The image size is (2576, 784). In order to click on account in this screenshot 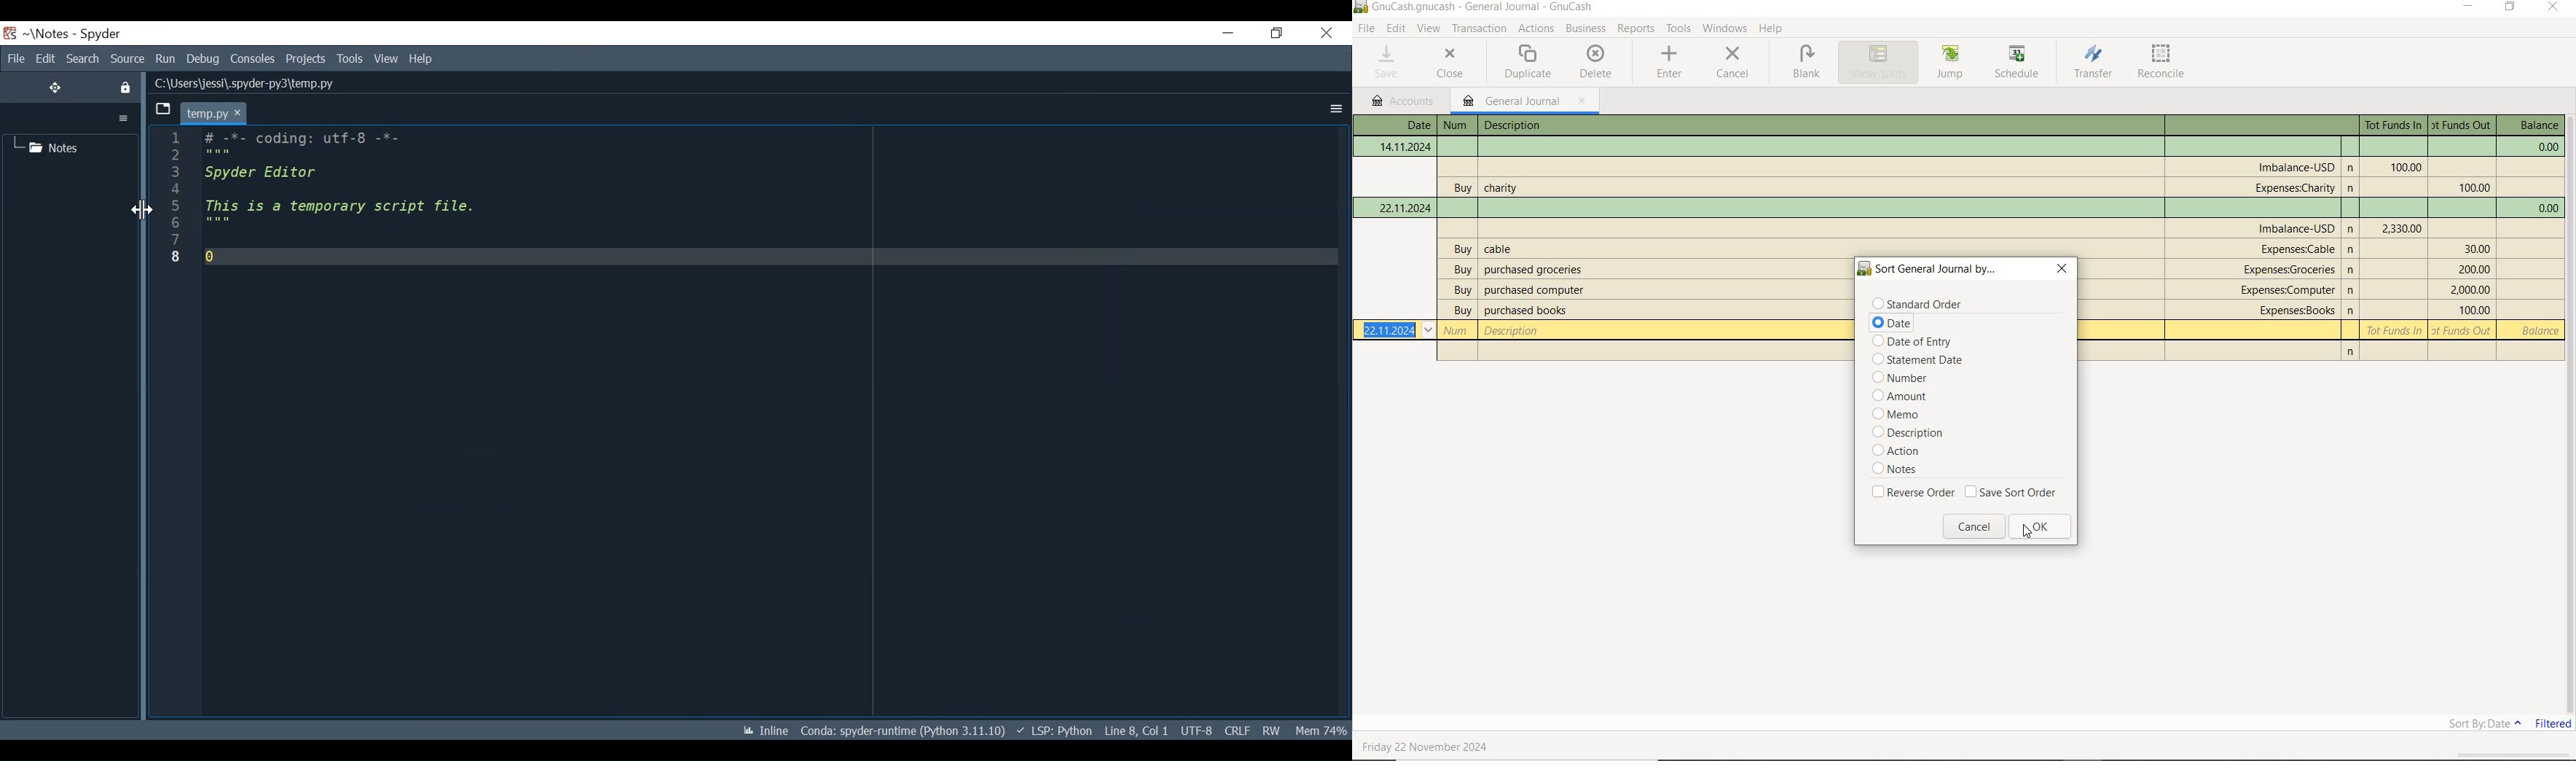, I will do `click(2291, 270)`.